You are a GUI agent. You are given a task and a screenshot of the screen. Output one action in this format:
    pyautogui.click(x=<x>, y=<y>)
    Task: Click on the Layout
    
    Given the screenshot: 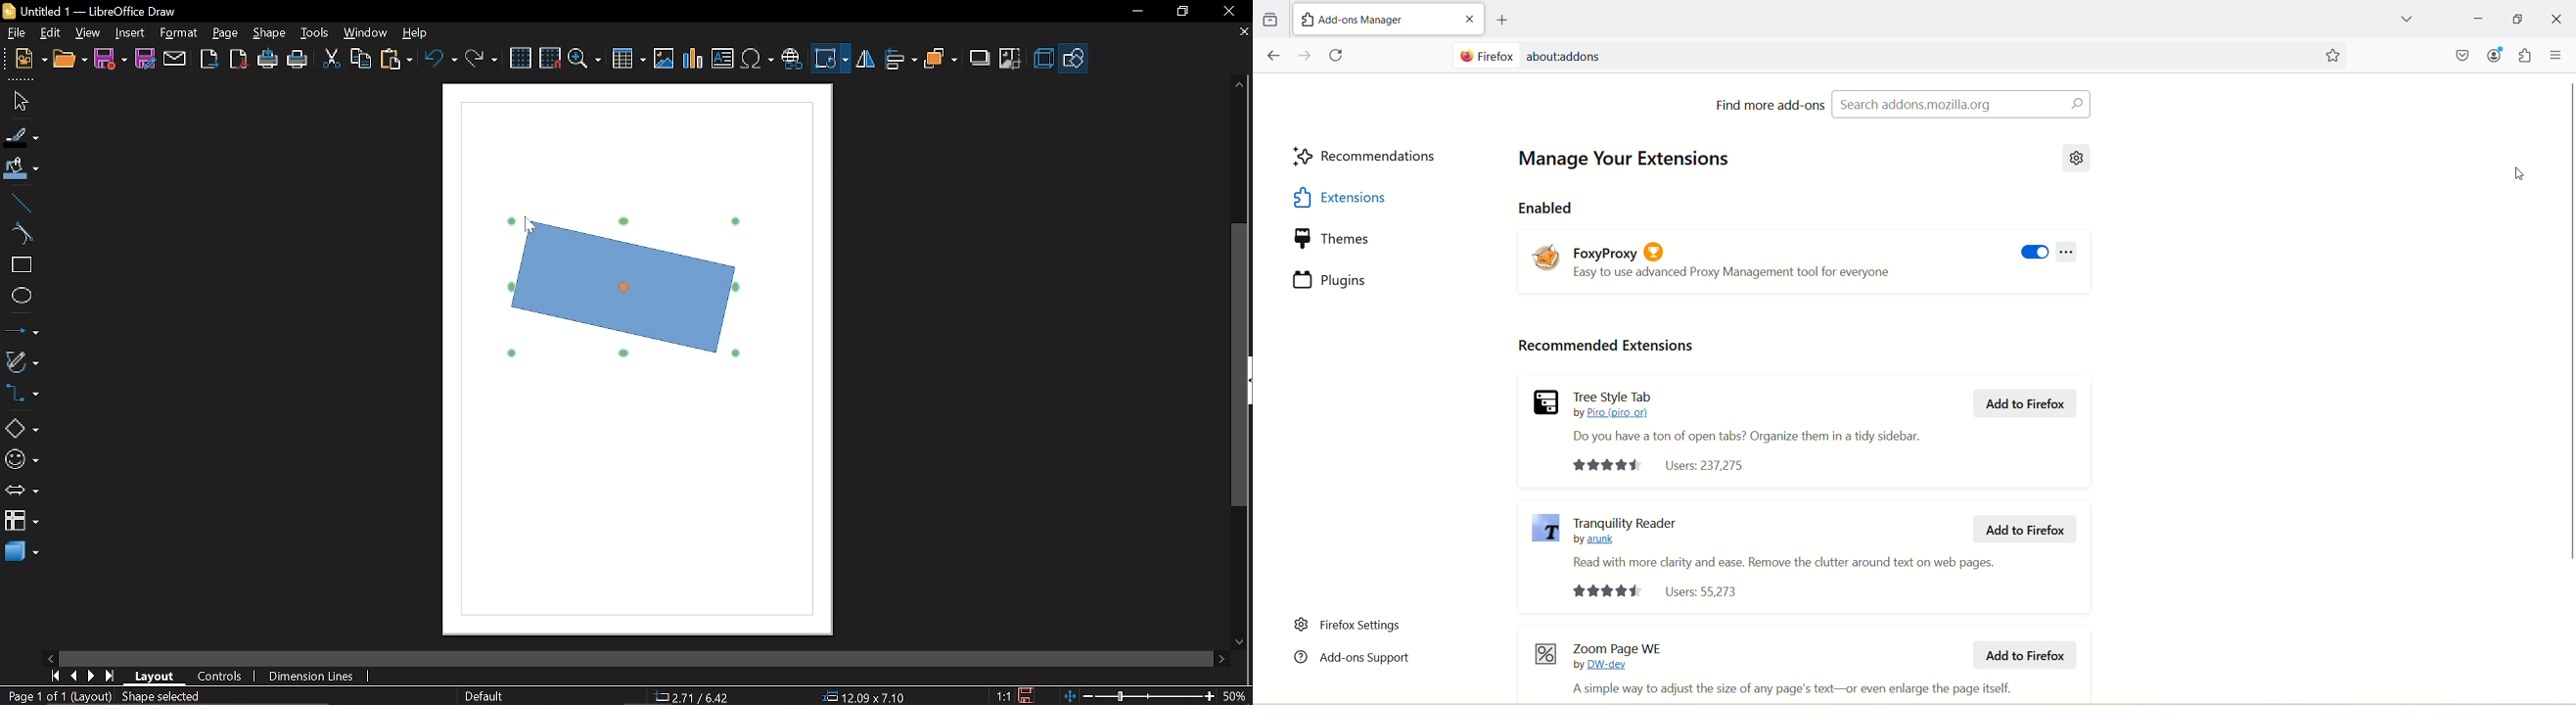 What is the action you would take?
    pyautogui.click(x=155, y=677)
    